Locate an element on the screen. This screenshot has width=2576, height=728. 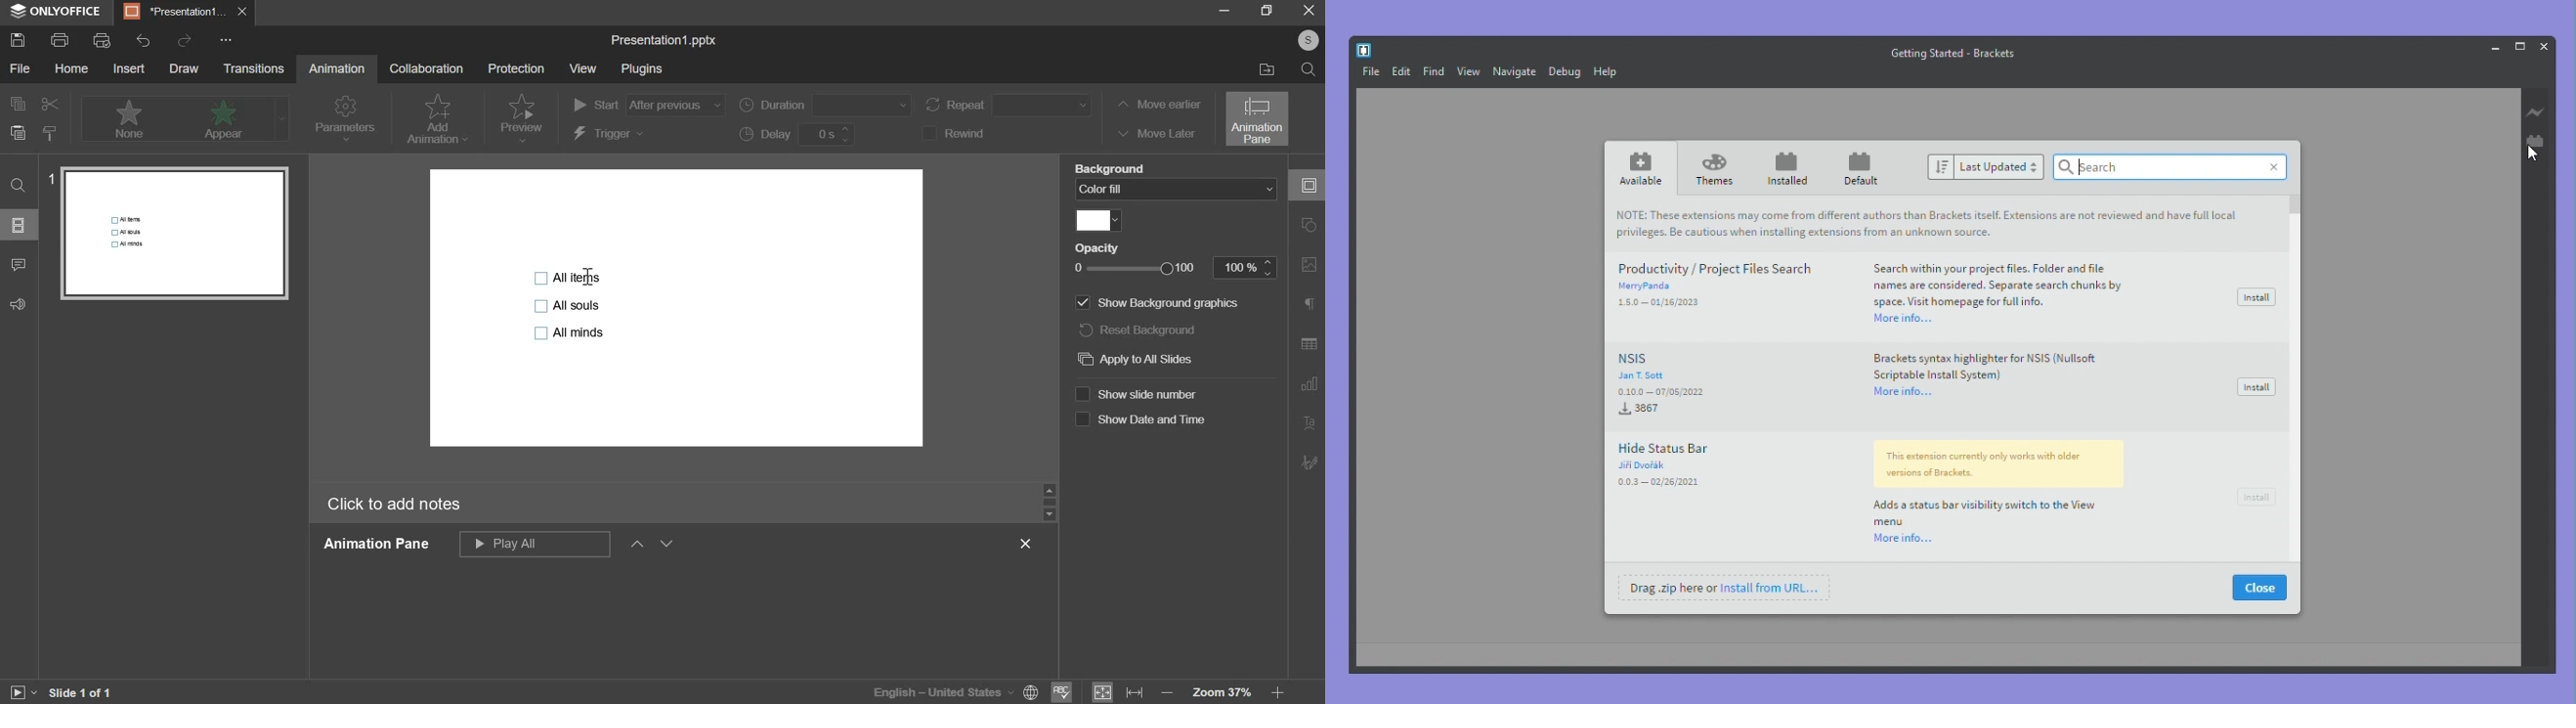
cut is located at coordinates (47, 103).